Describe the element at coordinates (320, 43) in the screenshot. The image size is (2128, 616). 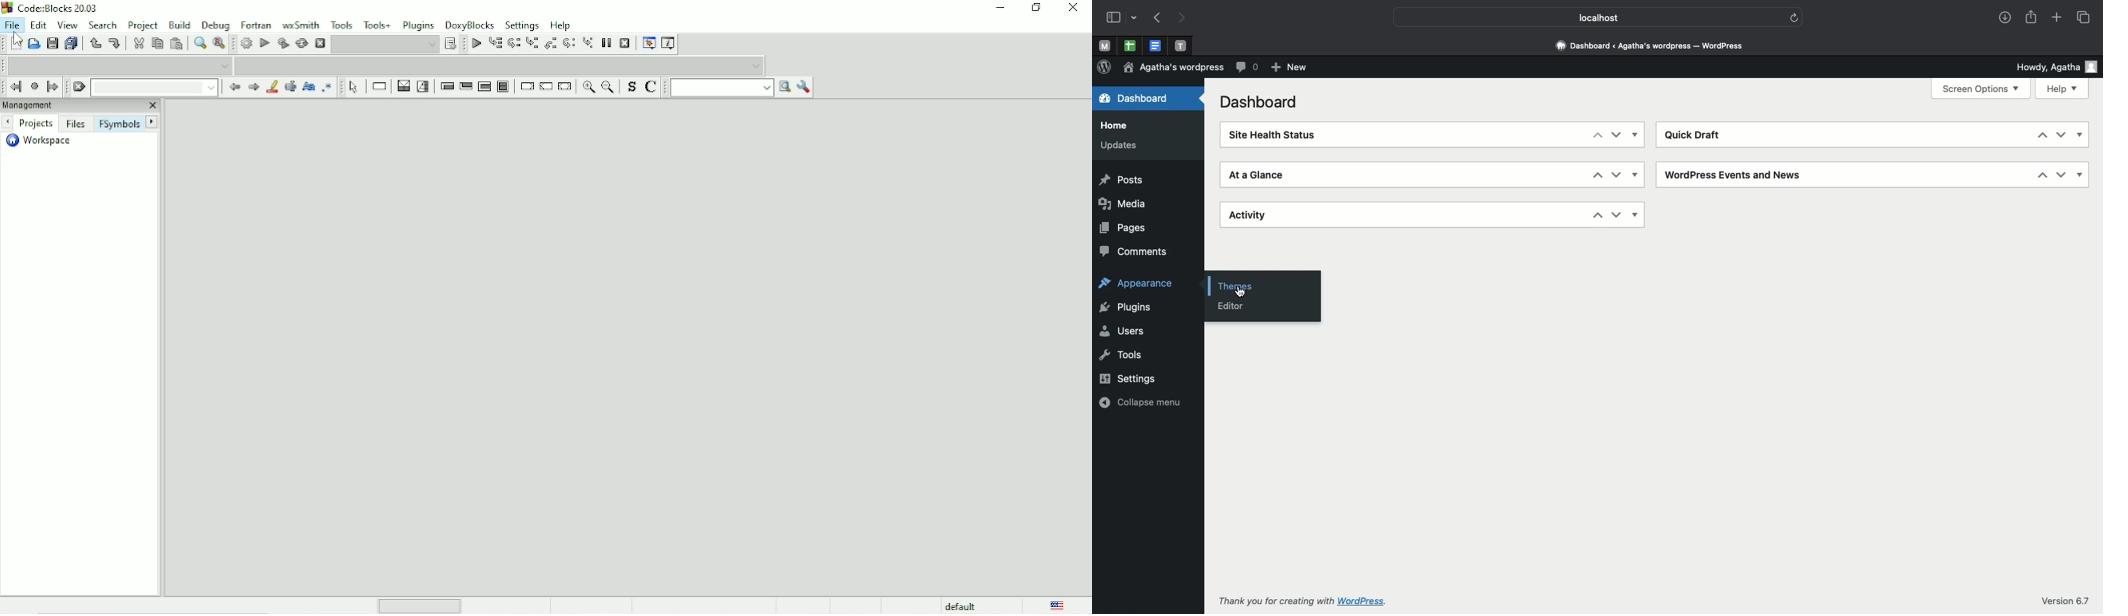
I see `Abort` at that location.